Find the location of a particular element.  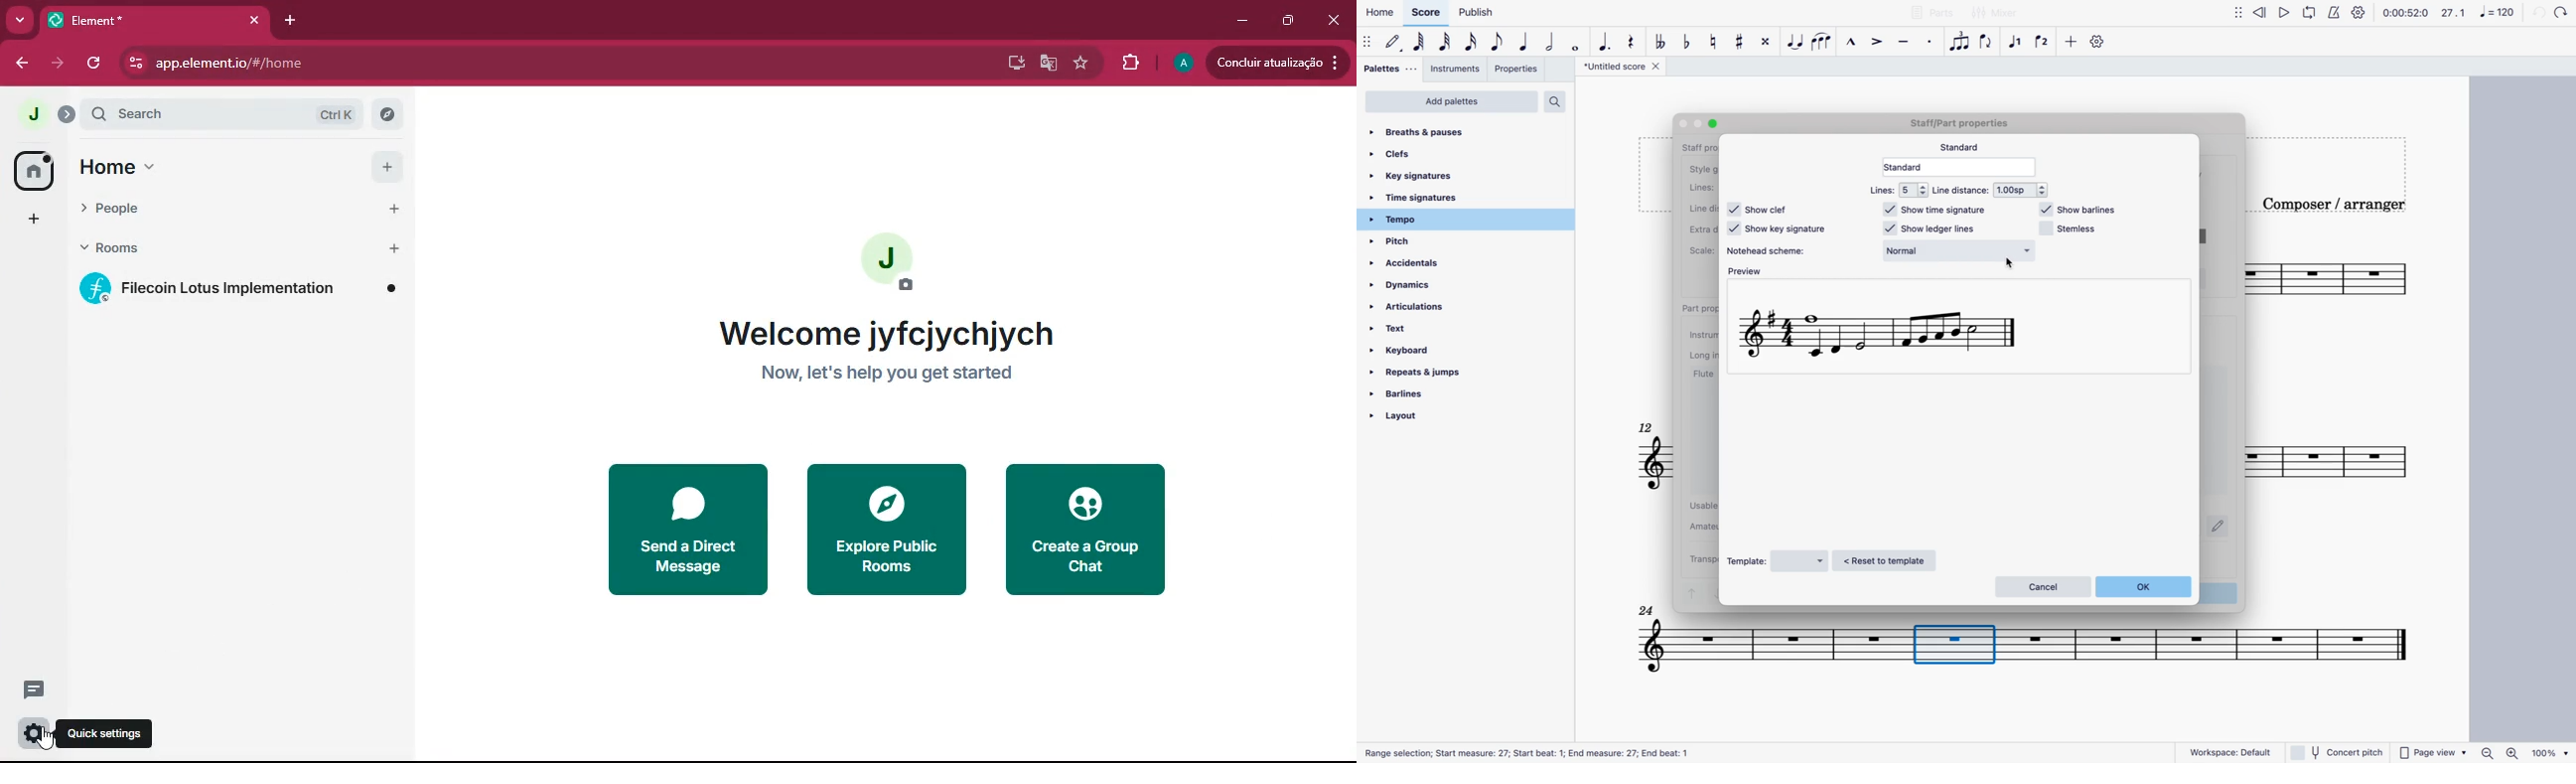

notehead scheme is located at coordinates (1773, 251).